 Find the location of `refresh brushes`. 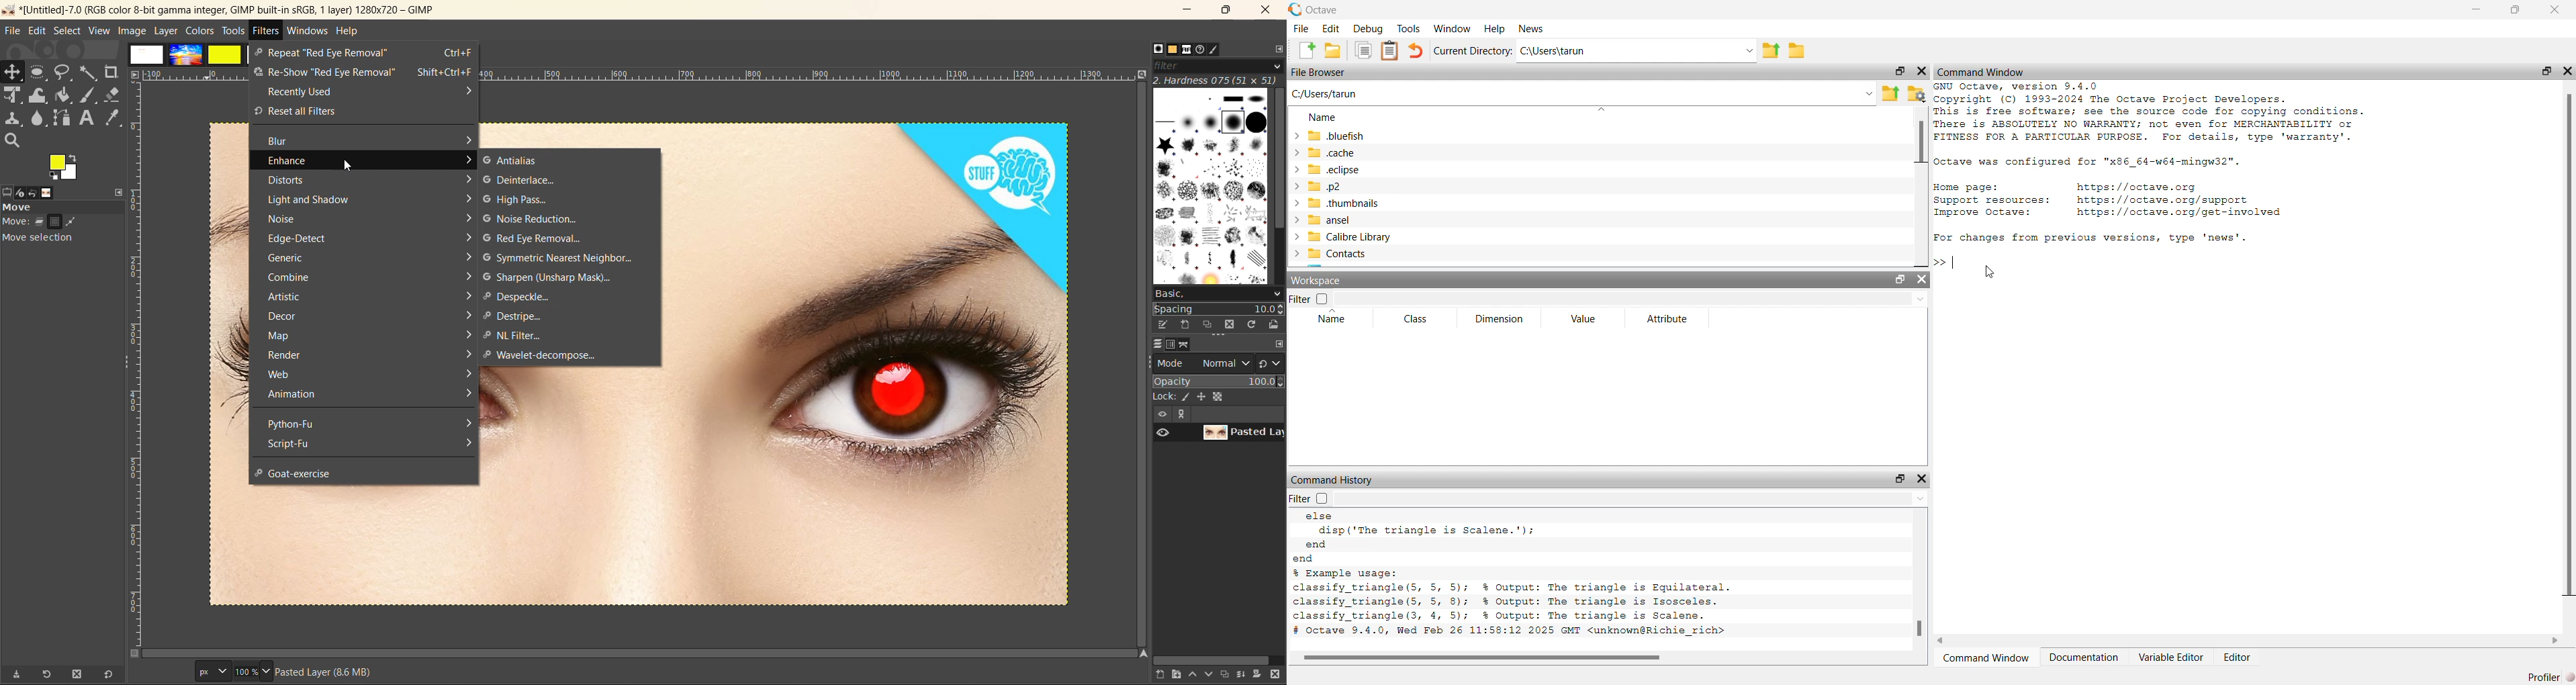

refresh brushes is located at coordinates (1251, 326).